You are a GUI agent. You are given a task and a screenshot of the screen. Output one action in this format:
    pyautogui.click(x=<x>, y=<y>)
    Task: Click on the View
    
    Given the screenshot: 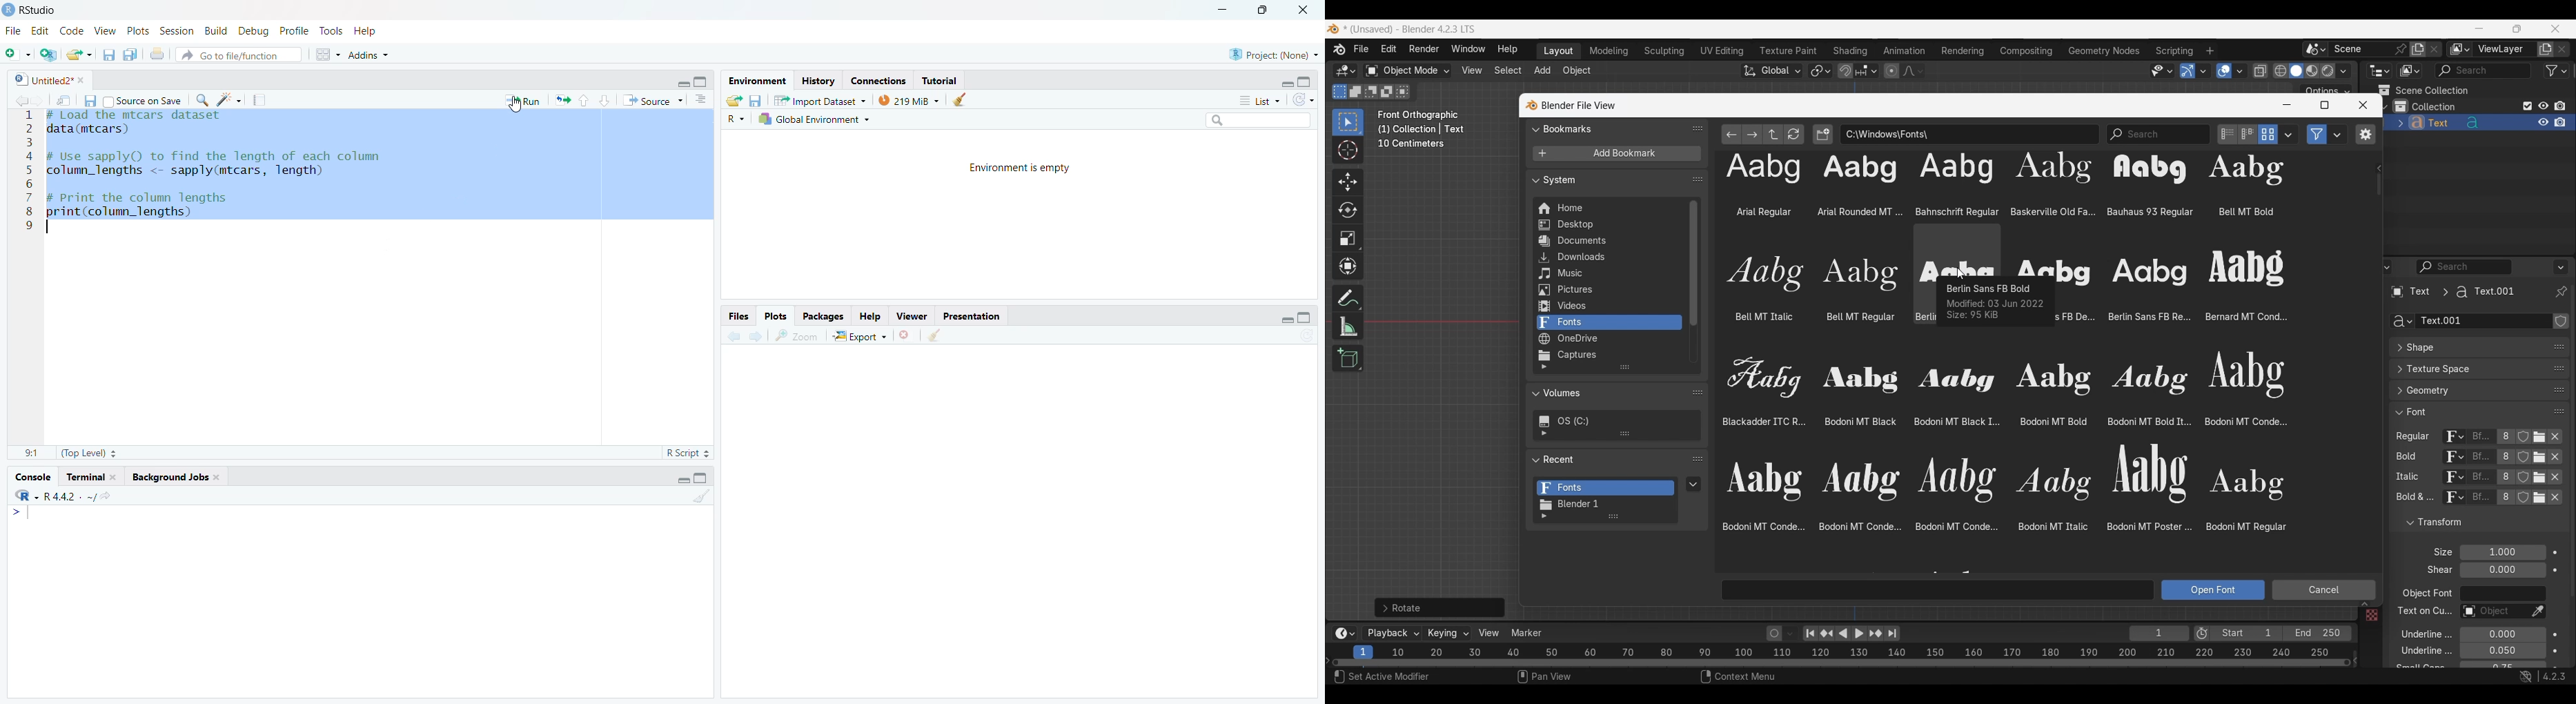 What is the action you would take?
    pyautogui.click(x=106, y=30)
    